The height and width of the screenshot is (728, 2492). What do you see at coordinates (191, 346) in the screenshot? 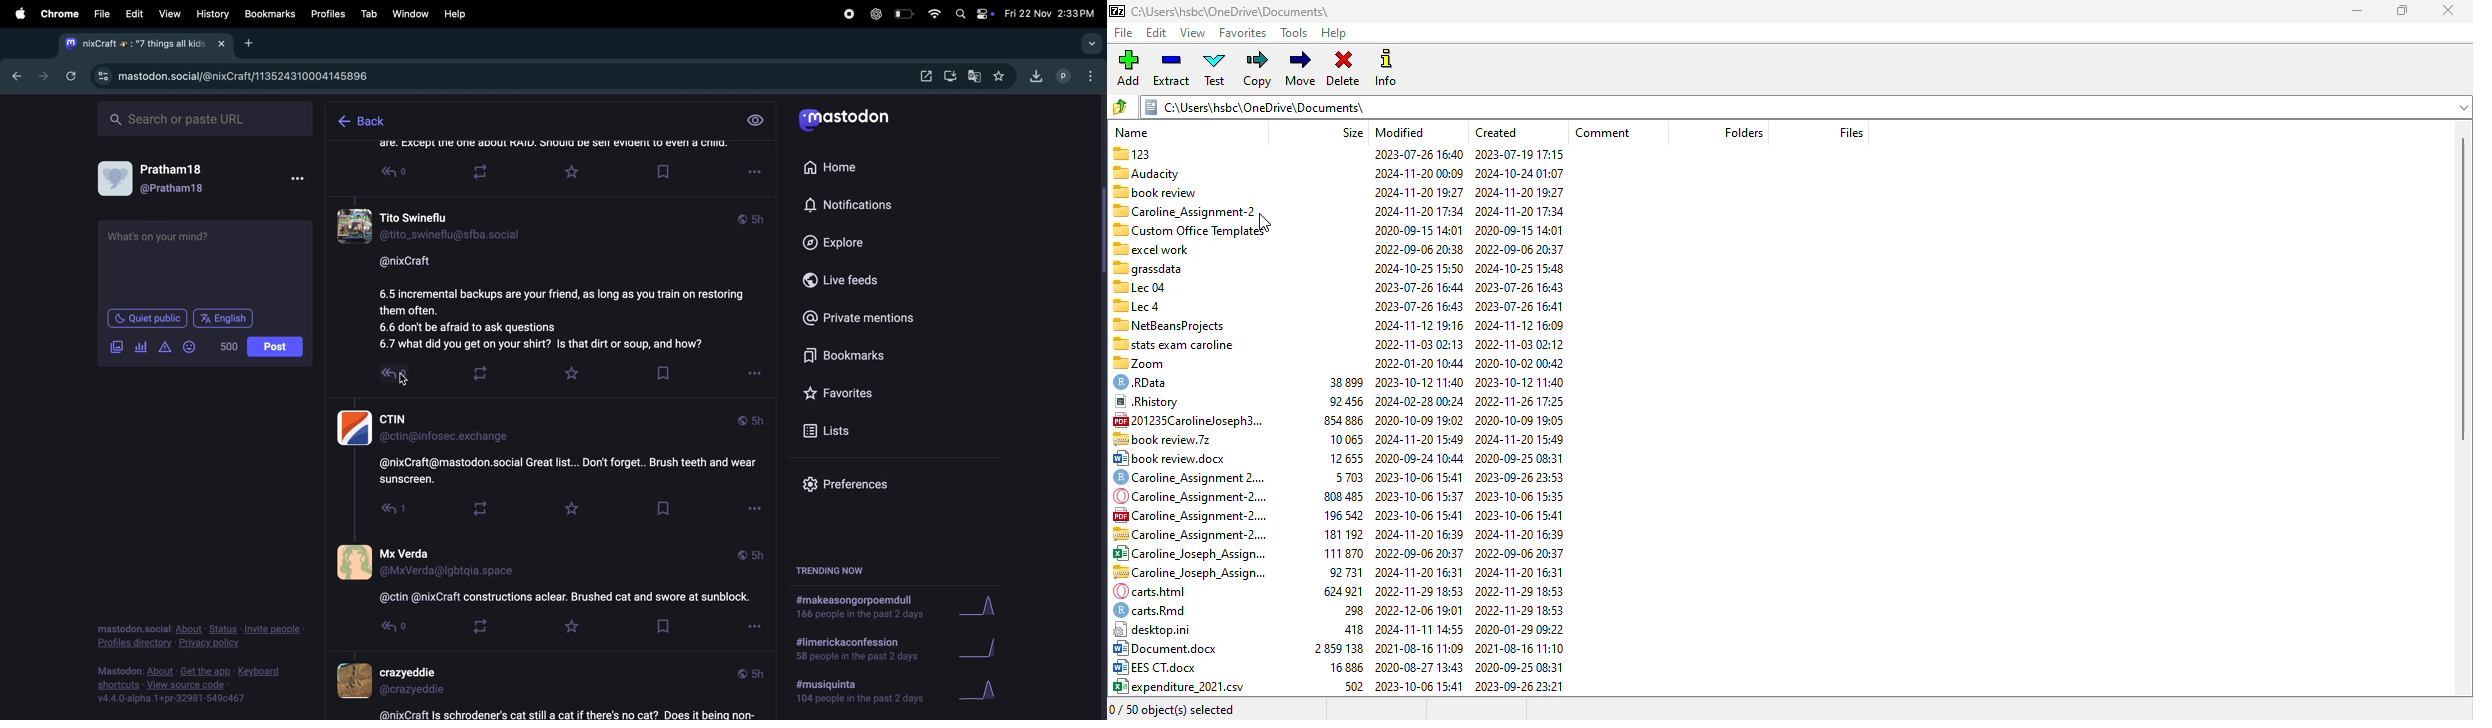
I see `emoji` at bounding box center [191, 346].